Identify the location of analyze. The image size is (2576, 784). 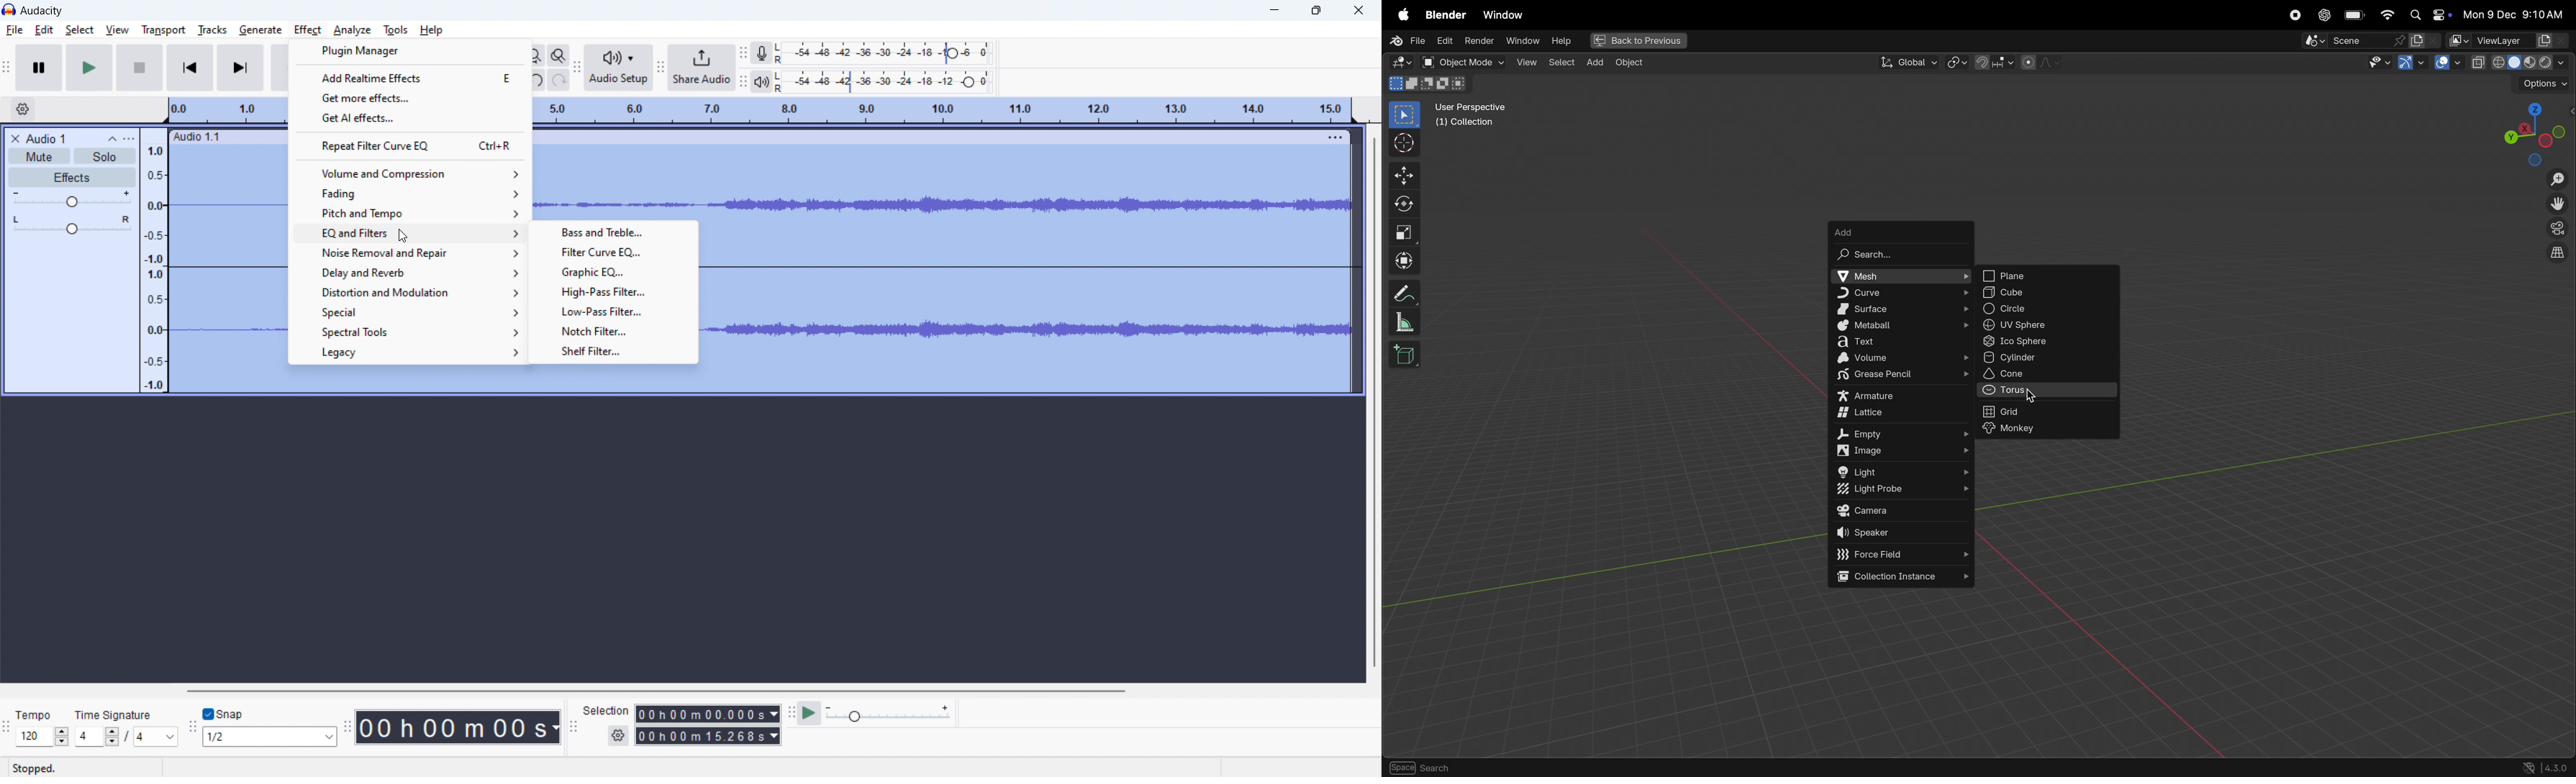
(354, 29).